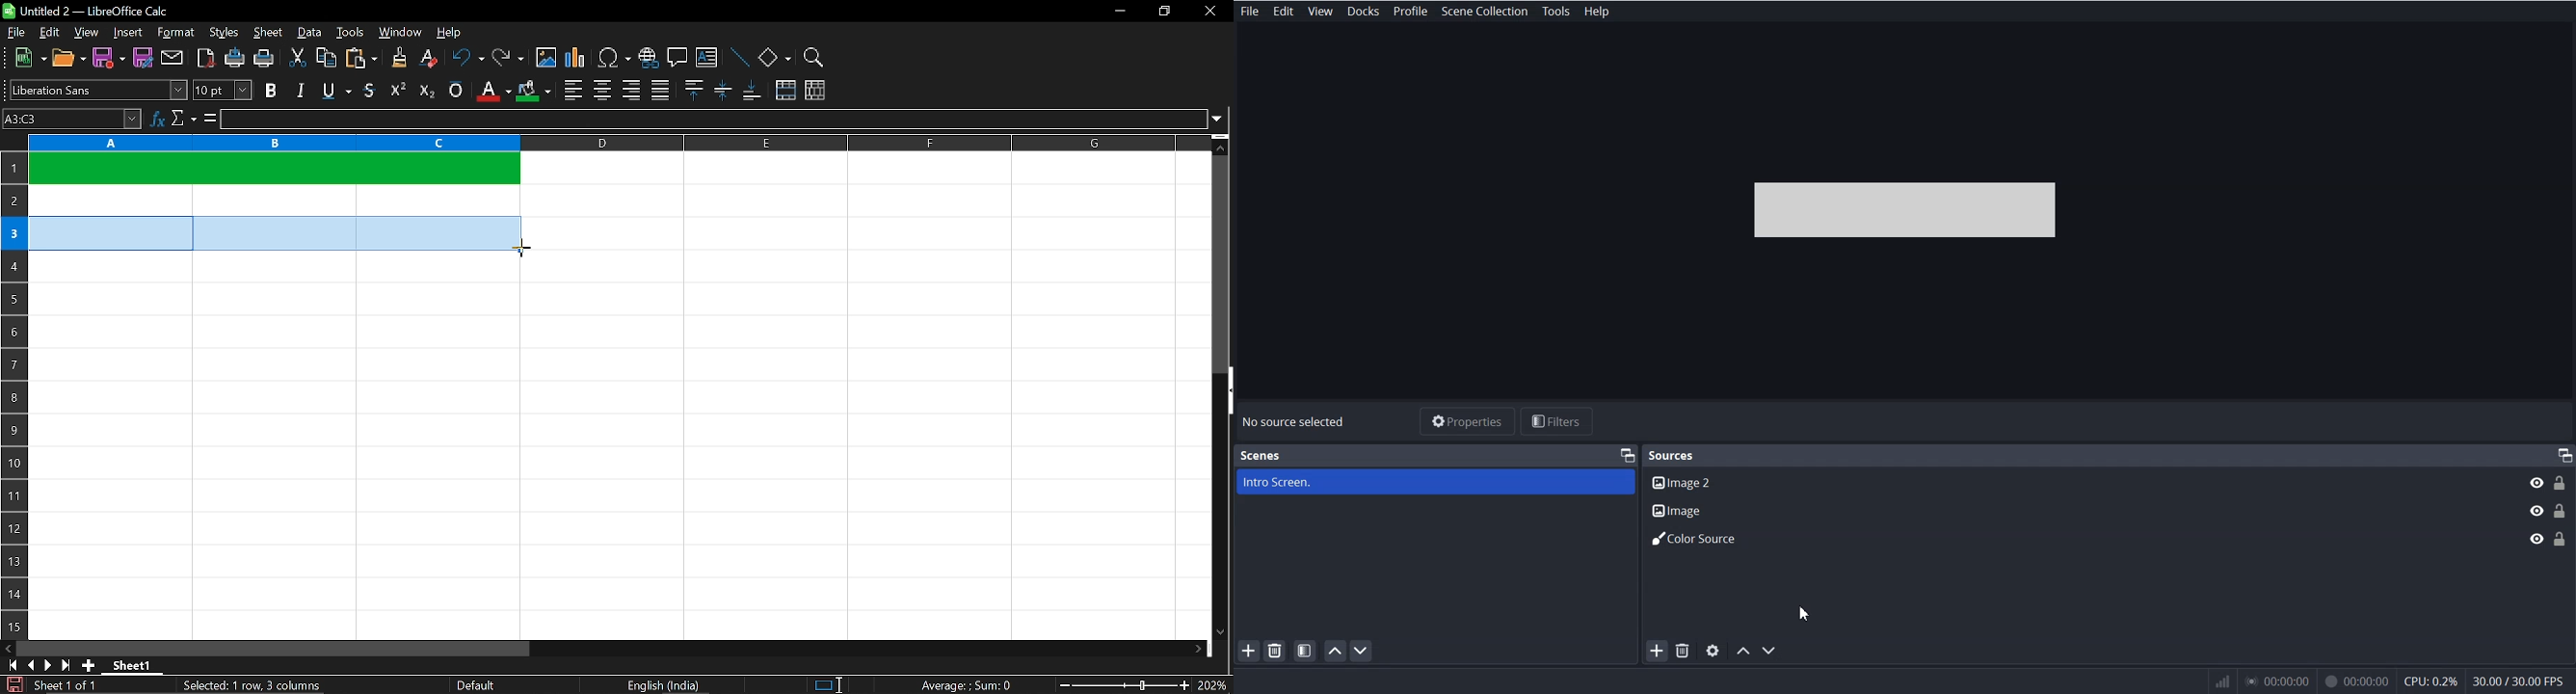 The width and height of the screenshot is (2576, 700). I want to click on Docks, so click(1361, 11).